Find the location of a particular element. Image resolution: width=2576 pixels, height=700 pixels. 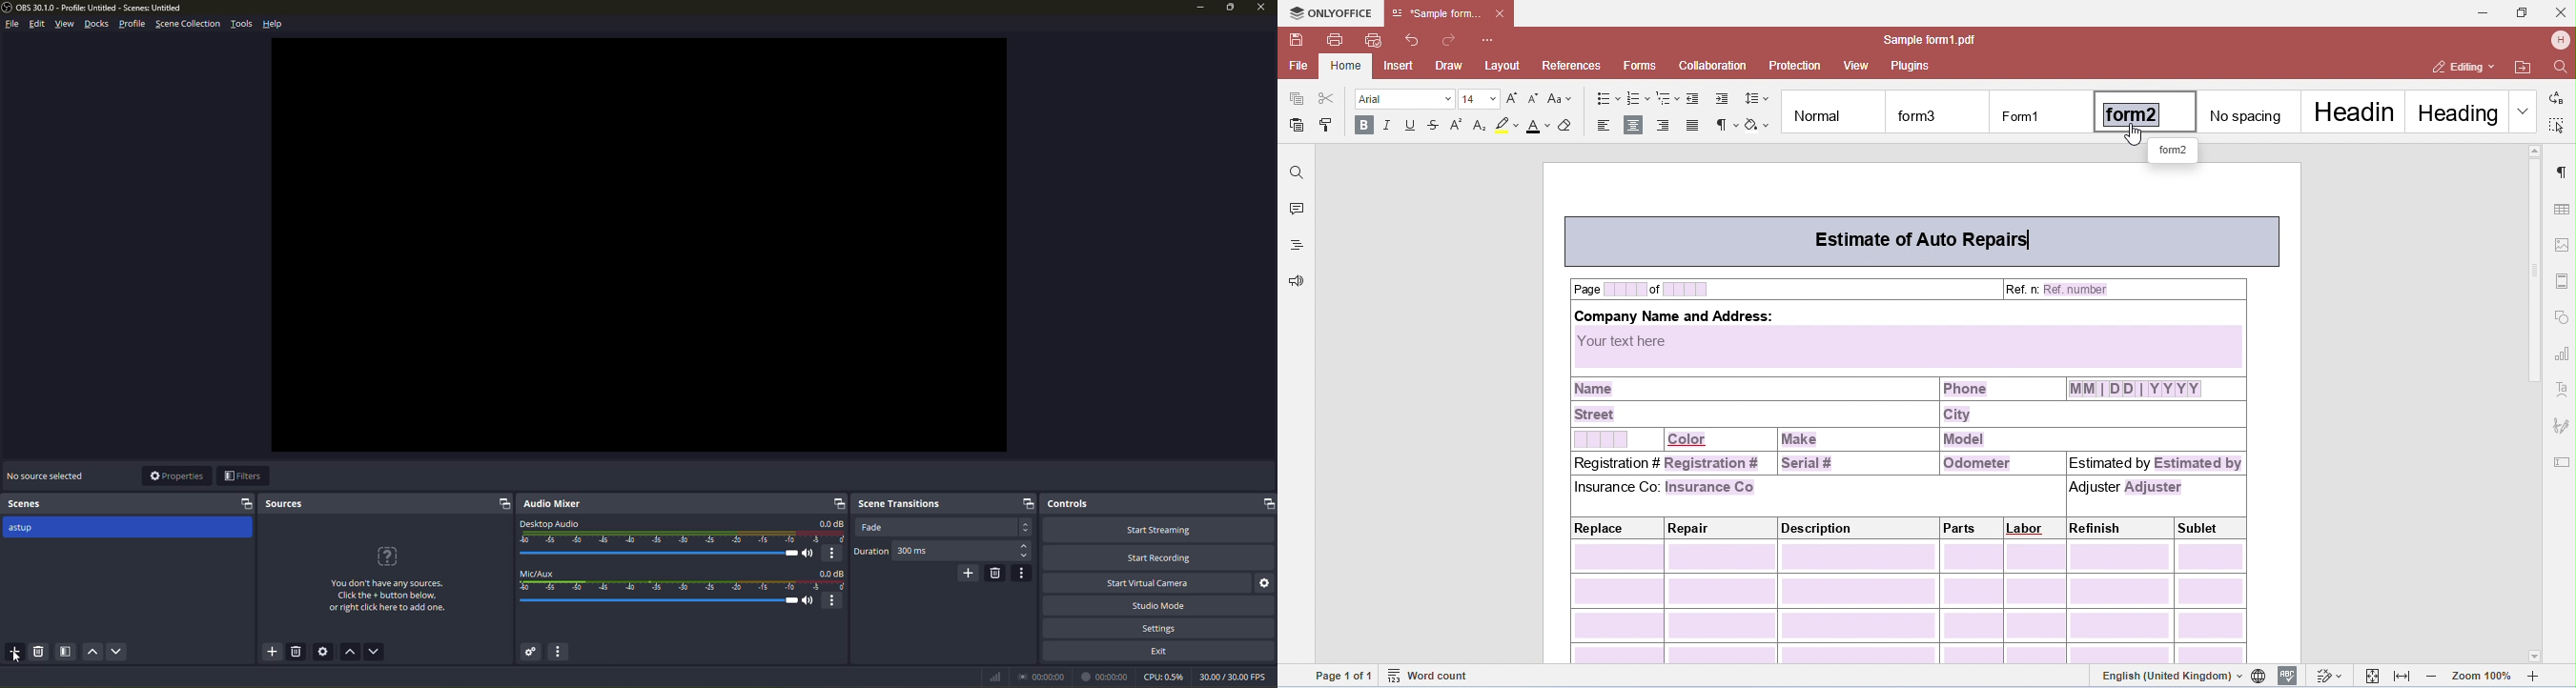

drop down is located at coordinates (1025, 528).